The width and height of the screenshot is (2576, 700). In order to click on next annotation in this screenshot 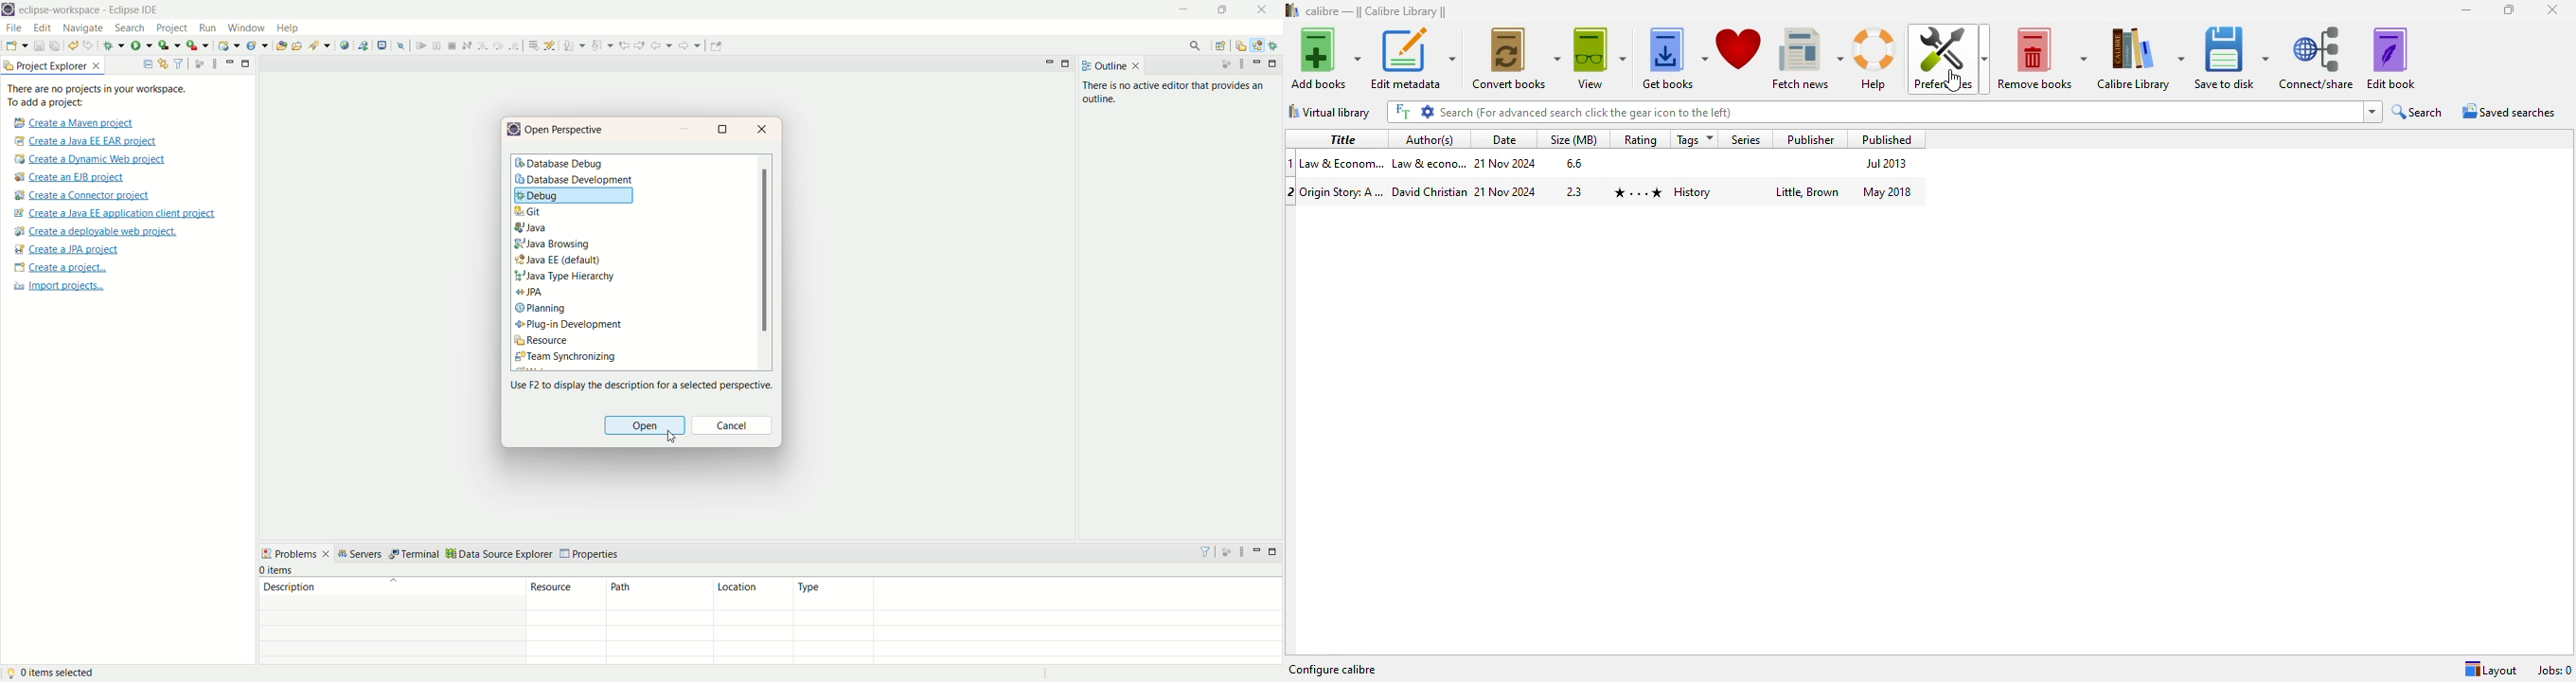, I will do `click(573, 45)`.